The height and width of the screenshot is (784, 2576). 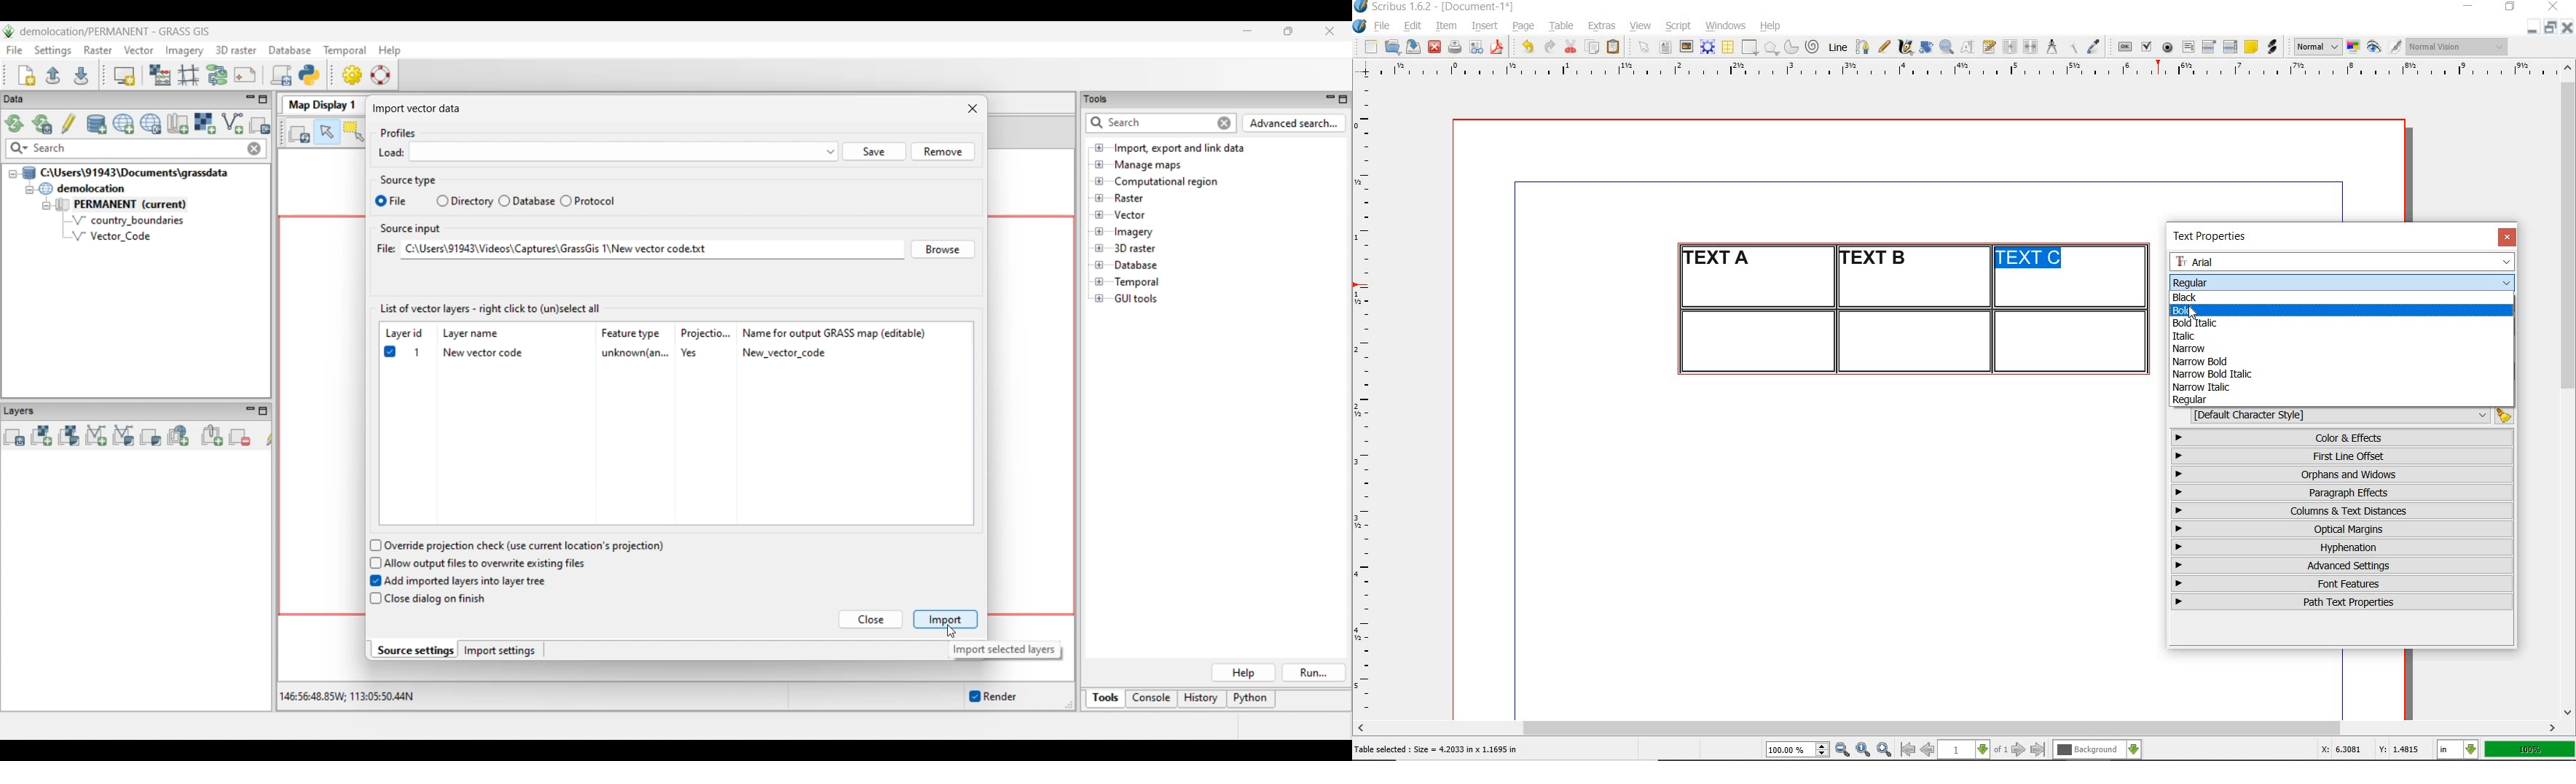 What do you see at coordinates (2250, 47) in the screenshot?
I see `text annotation` at bounding box center [2250, 47].